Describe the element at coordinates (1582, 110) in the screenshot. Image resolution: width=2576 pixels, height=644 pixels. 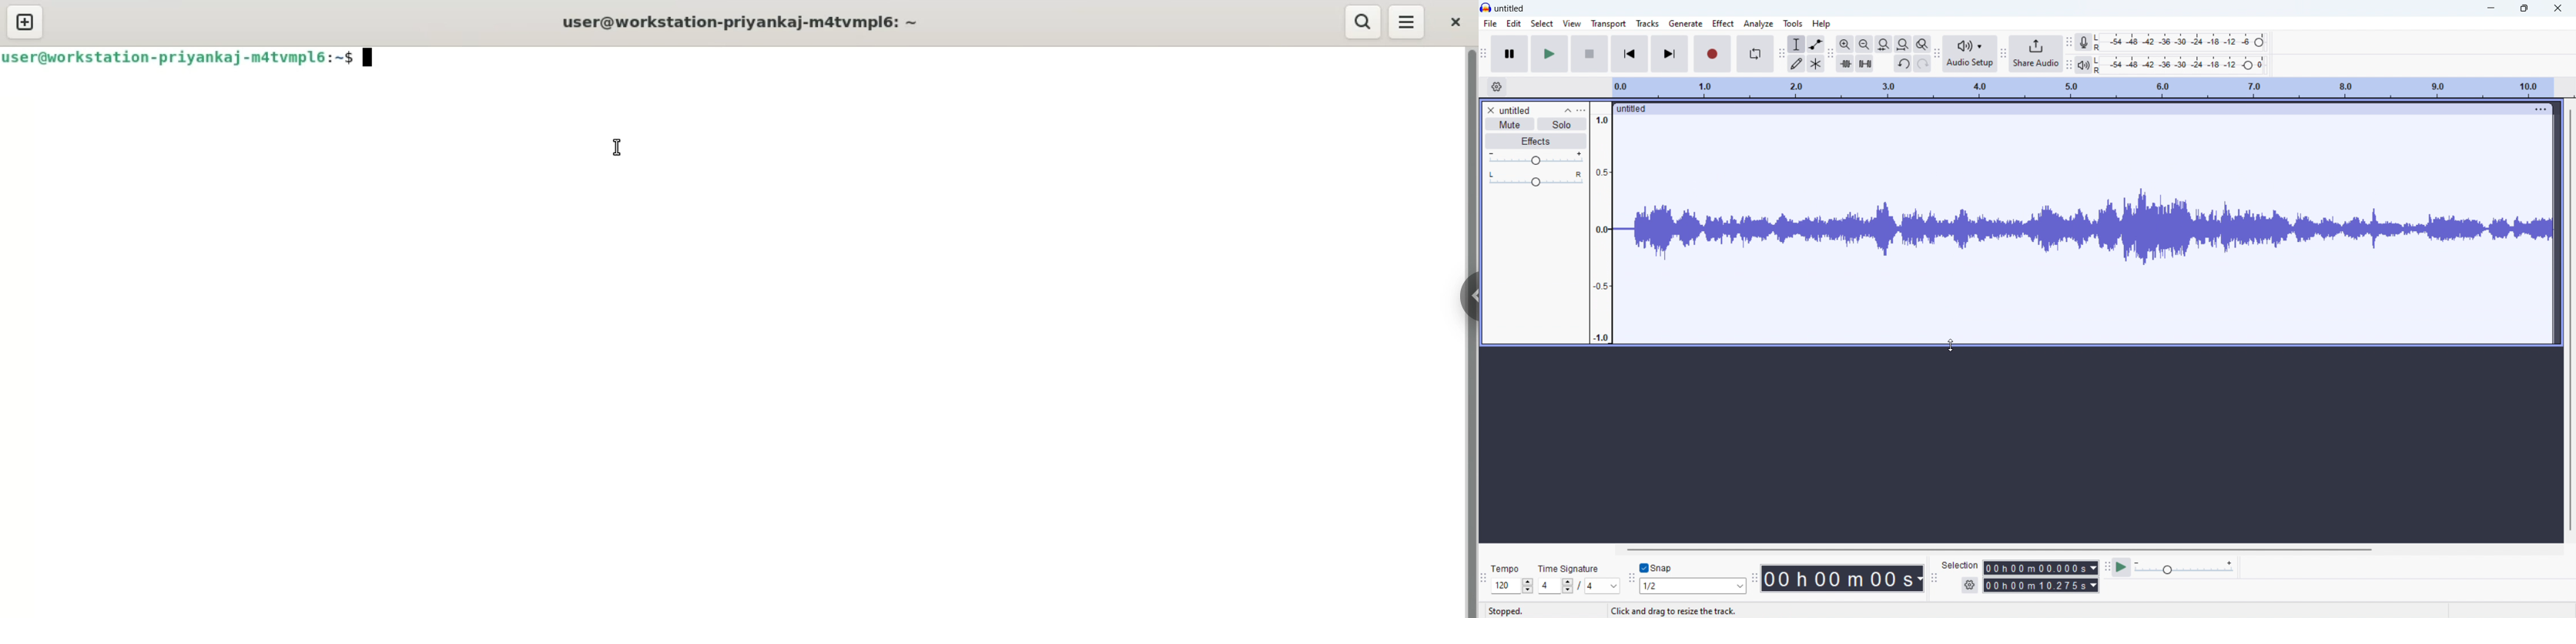
I see `track control panel menu` at that location.